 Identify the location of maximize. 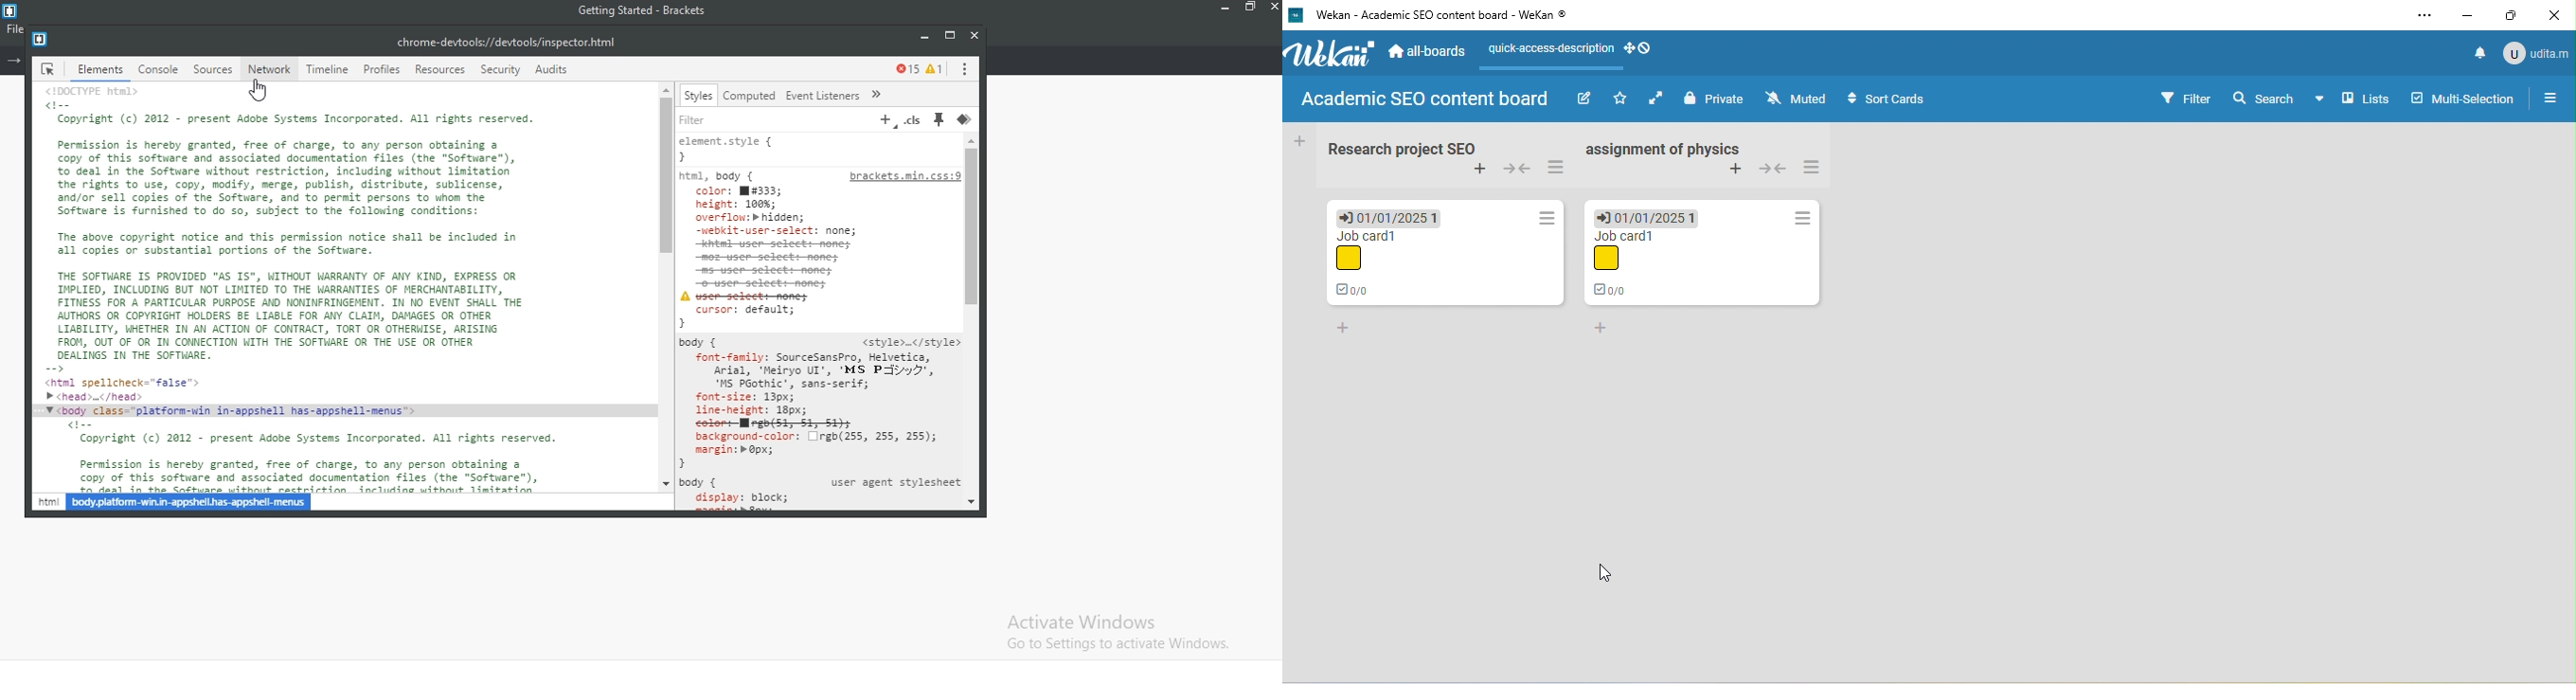
(2513, 15).